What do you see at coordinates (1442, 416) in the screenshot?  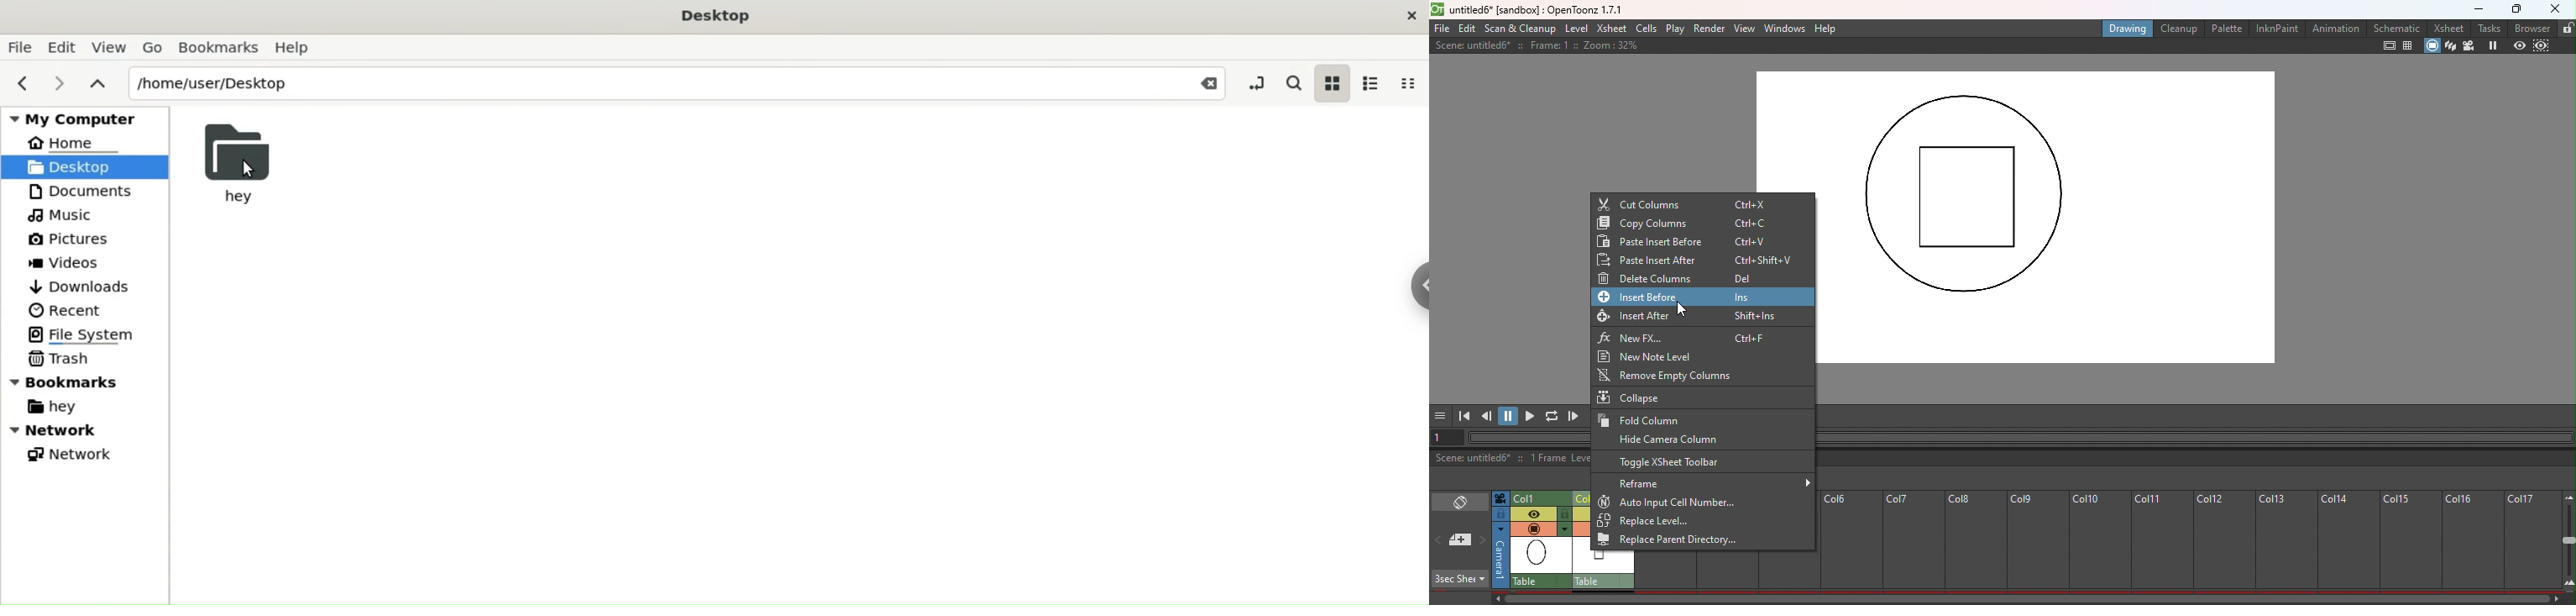 I see `GUI show/hide` at bounding box center [1442, 416].